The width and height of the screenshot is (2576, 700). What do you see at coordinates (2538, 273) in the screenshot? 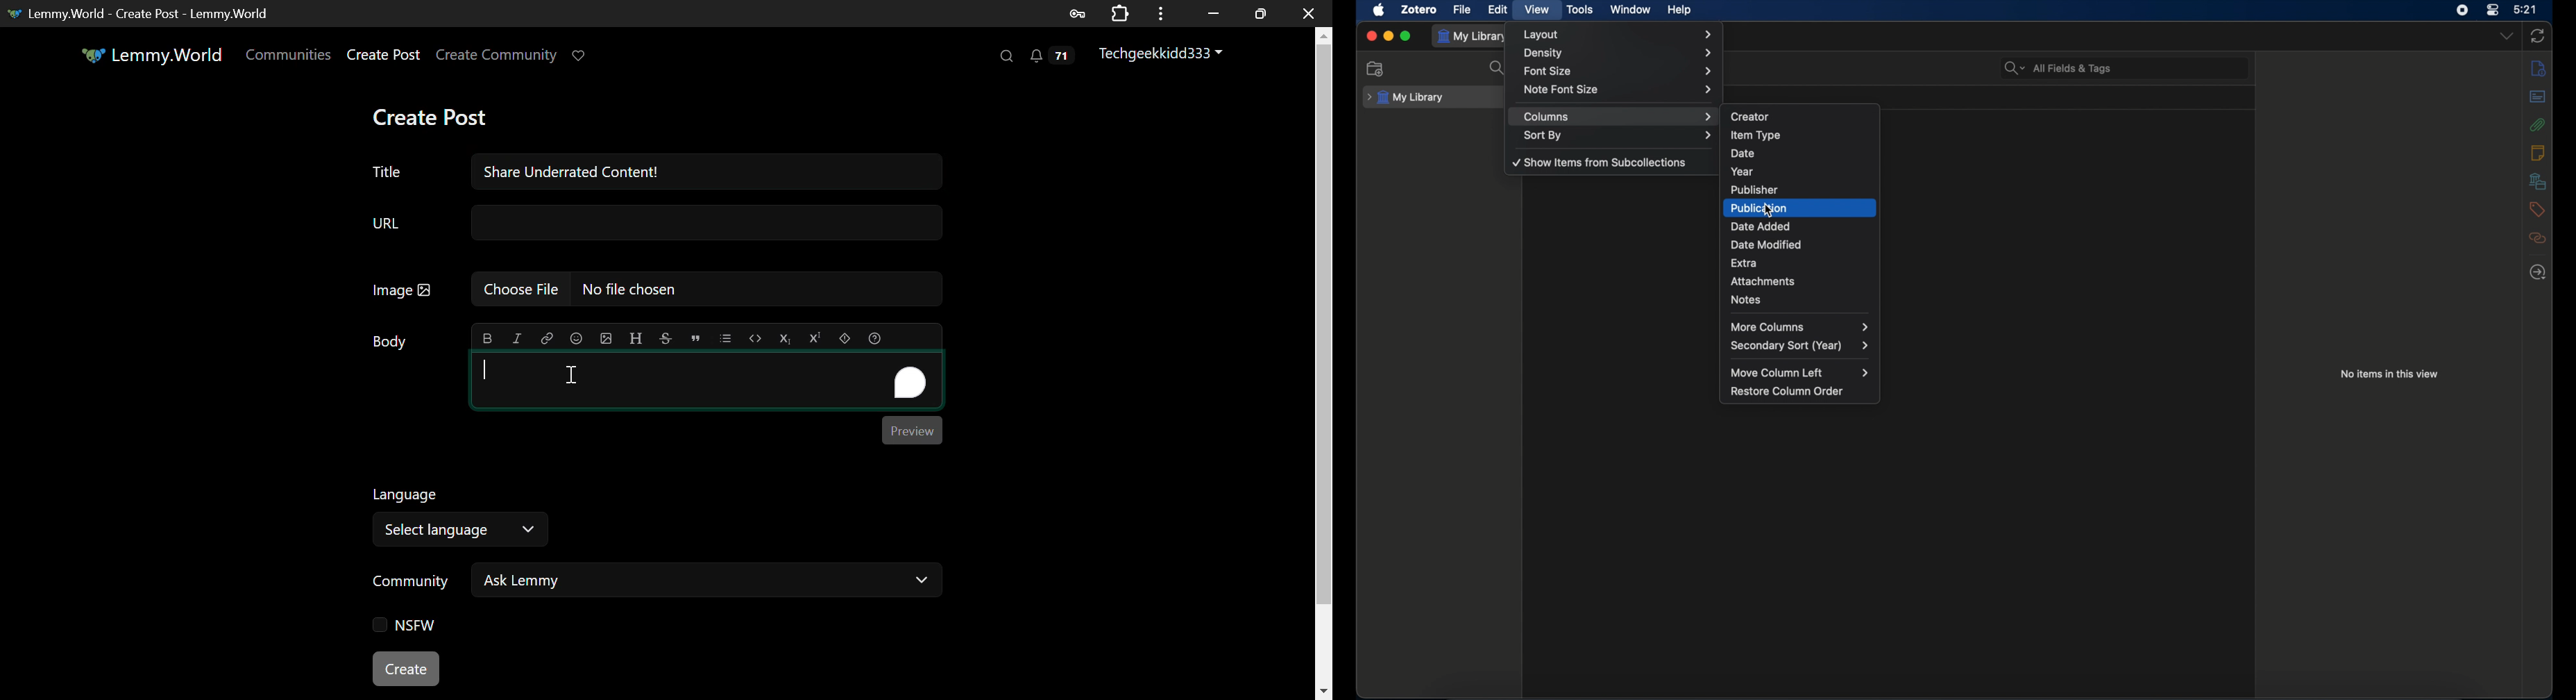
I see `locate` at bounding box center [2538, 273].